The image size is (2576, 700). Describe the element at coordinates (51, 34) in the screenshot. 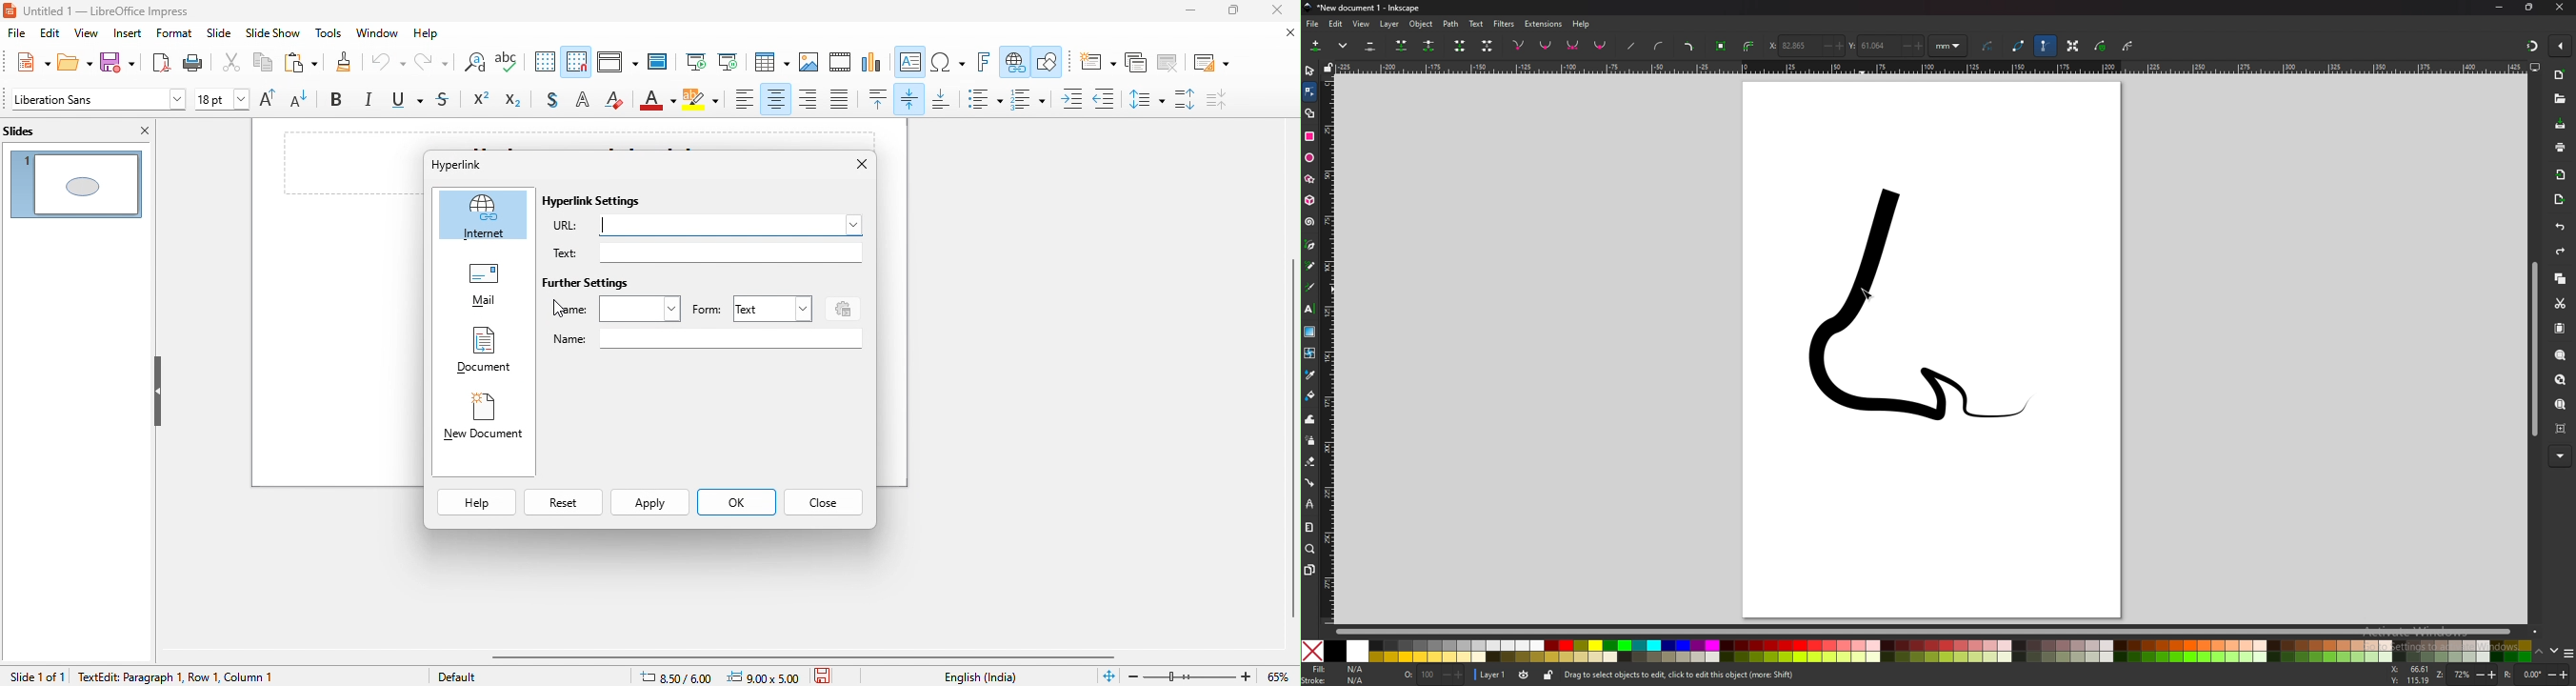

I see `edit` at that location.